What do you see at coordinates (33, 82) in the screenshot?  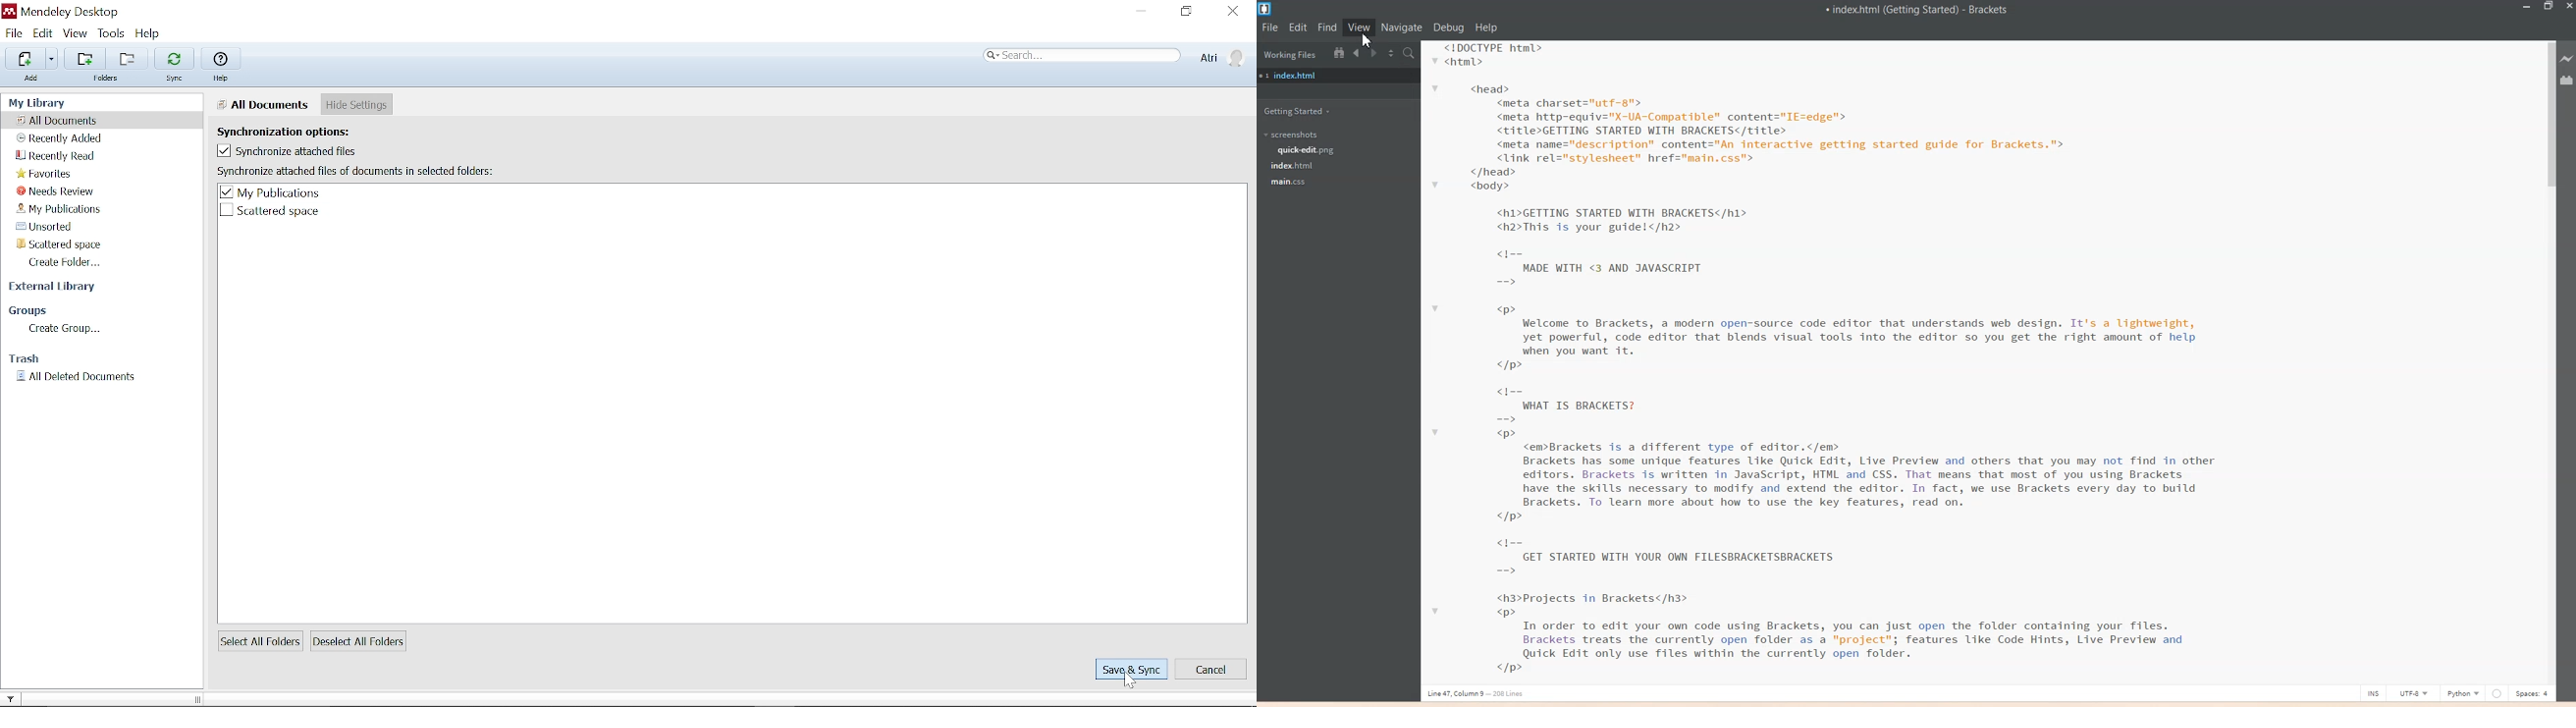 I see `Add` at bounding box center [33, 82].